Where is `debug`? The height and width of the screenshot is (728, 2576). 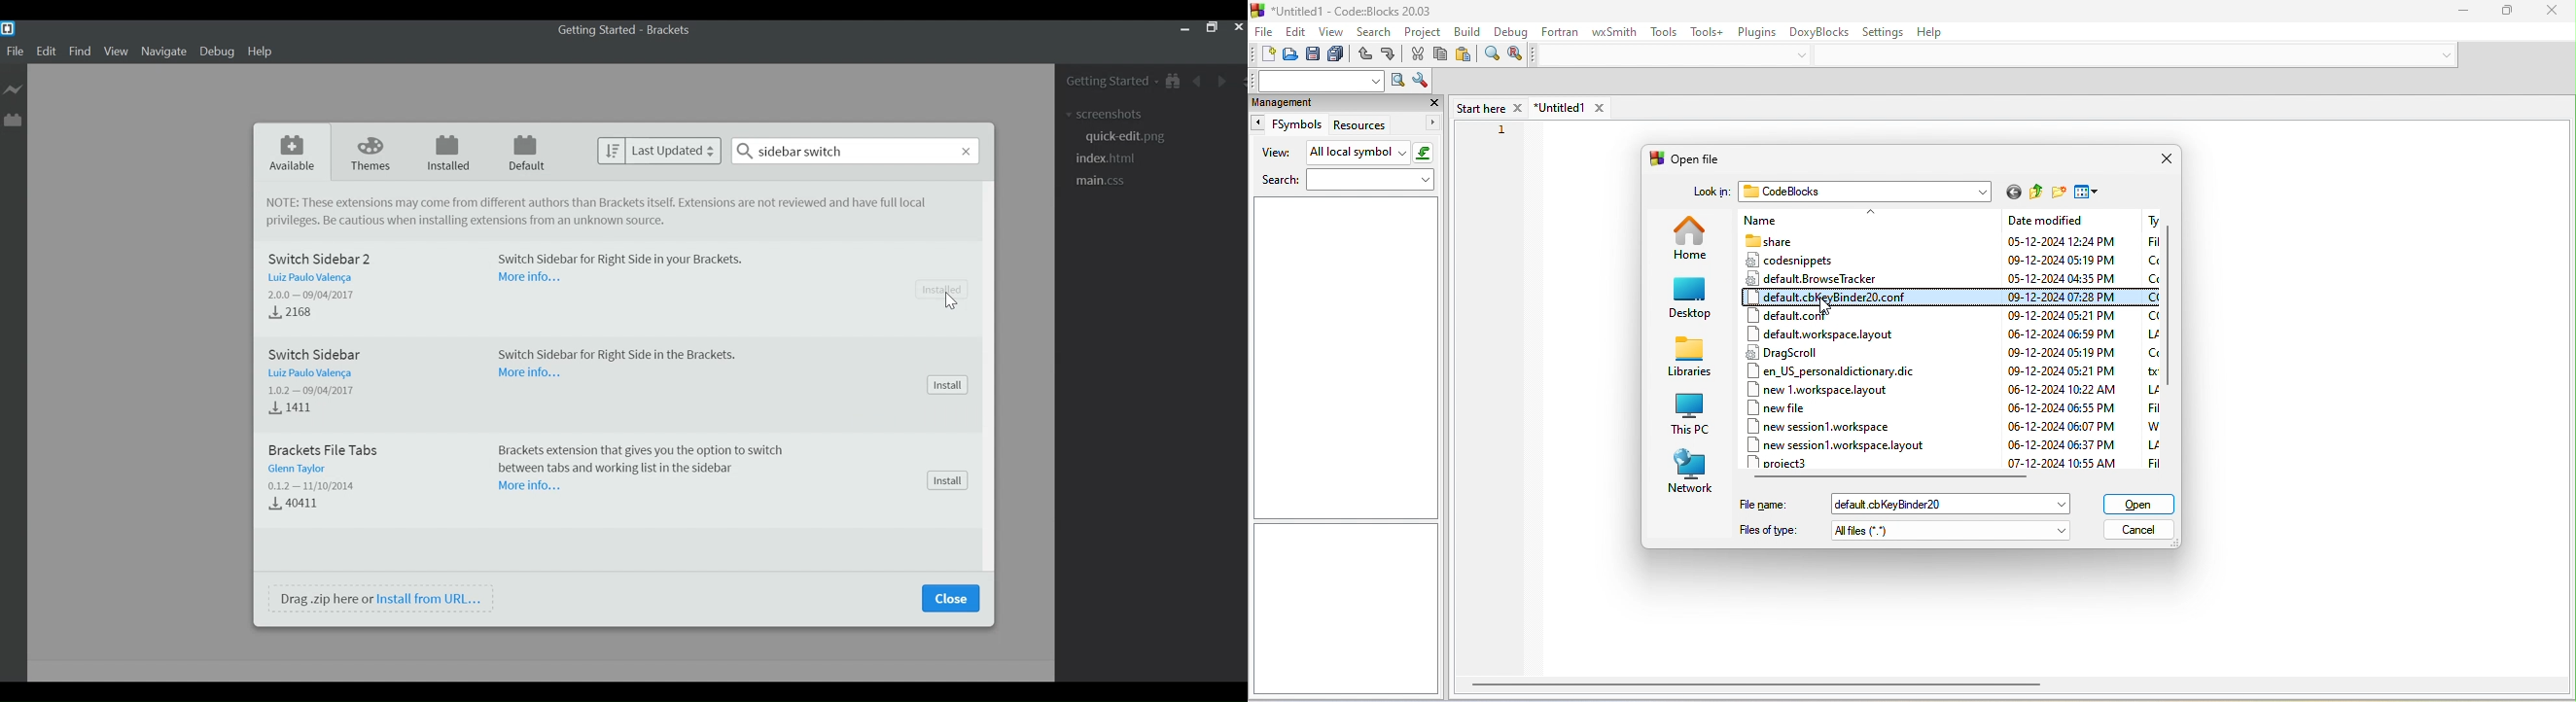 debug is located at coordinates (1512, 31).